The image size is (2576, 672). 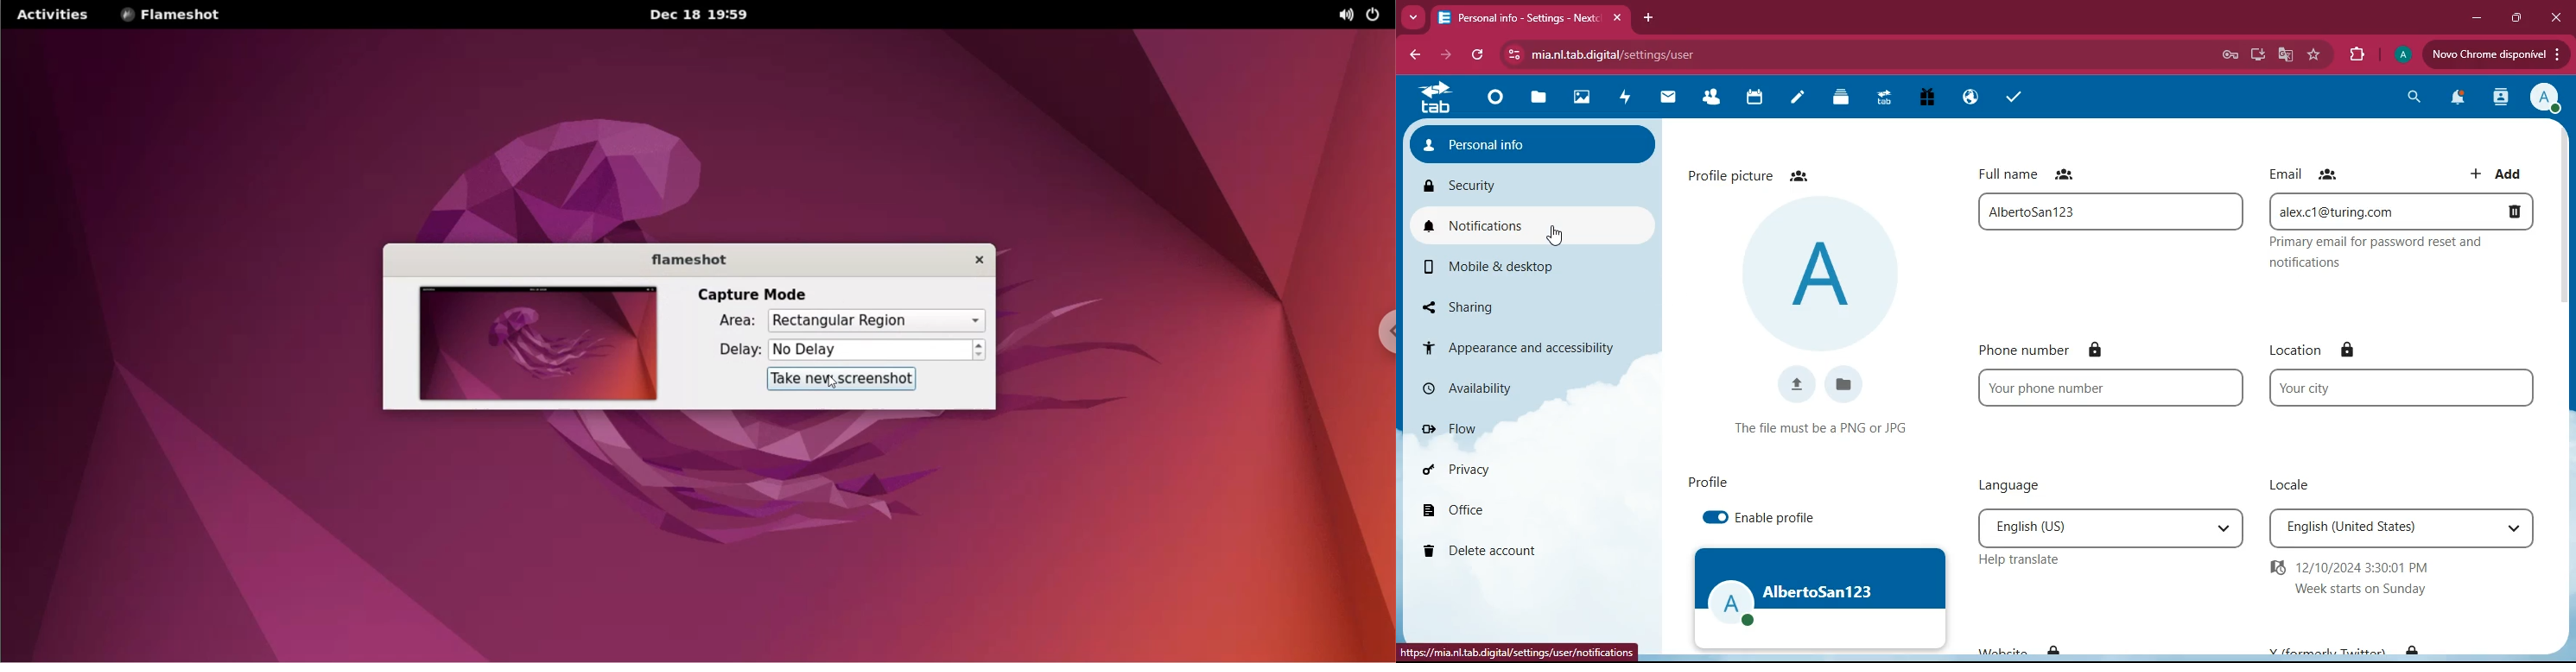 What do you see at coordinates (2315, 350) in the screenshot?
I see `location` at bounding box center [2315, 350].